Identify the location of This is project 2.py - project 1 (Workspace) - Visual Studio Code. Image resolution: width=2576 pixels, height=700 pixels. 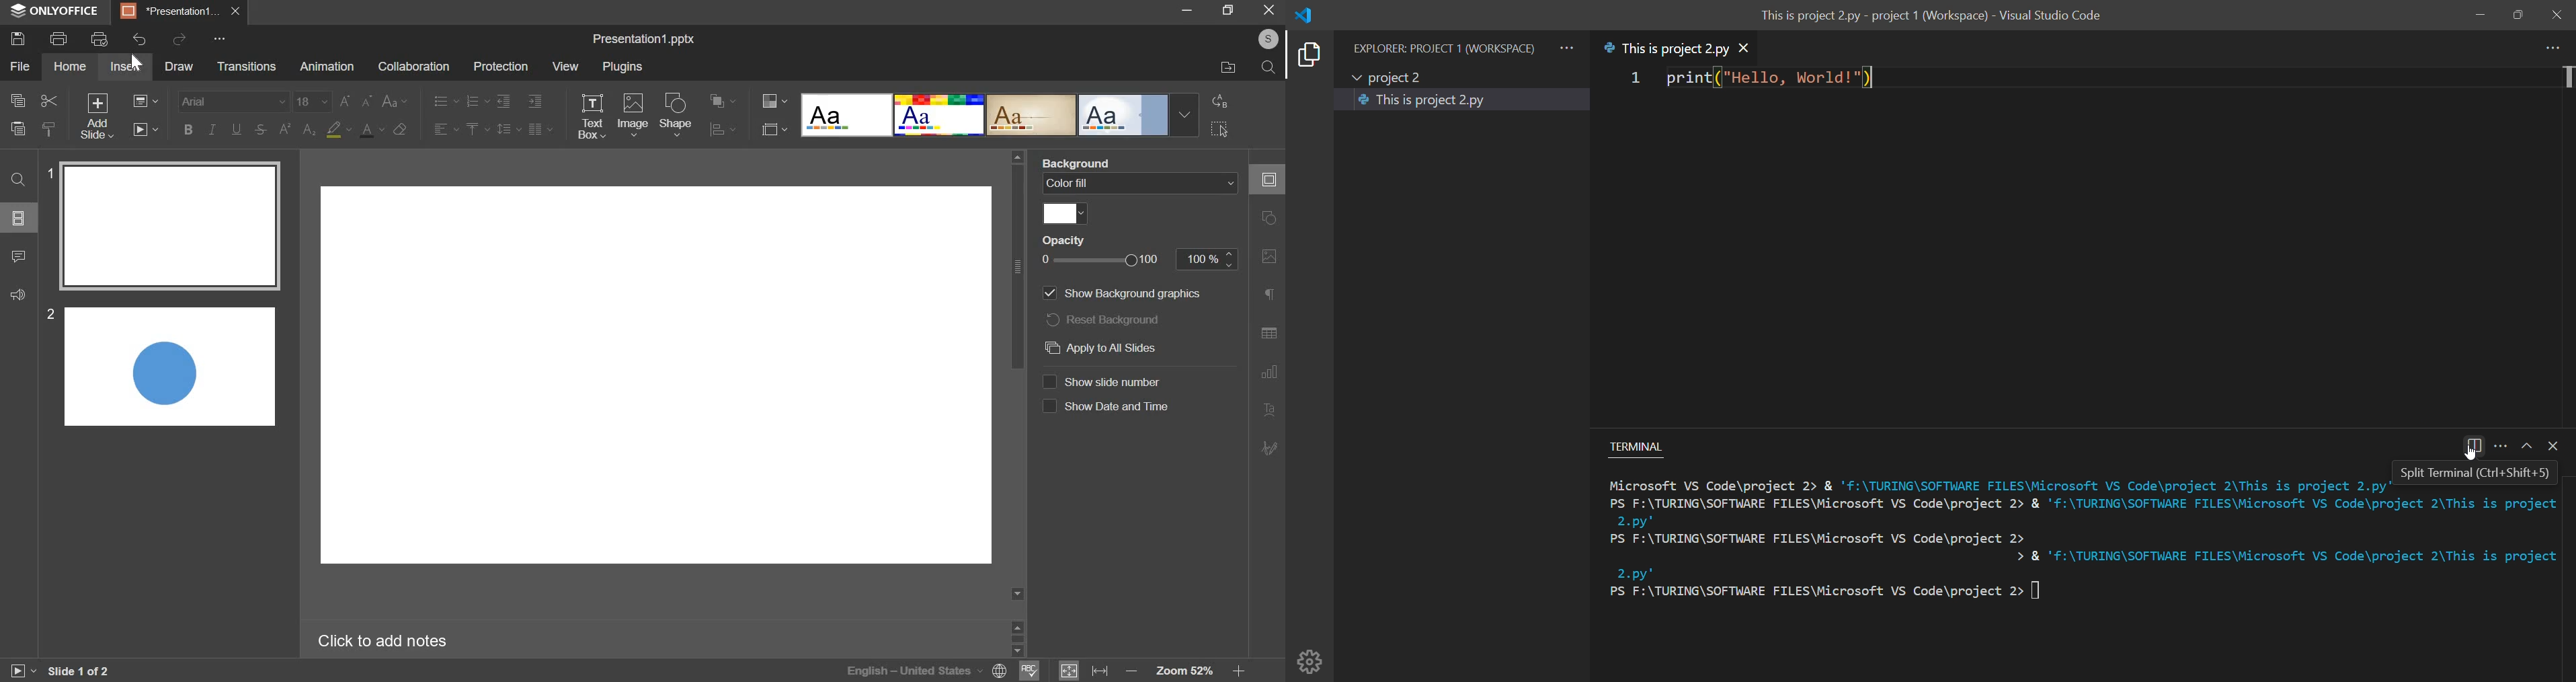
(1937, 17).